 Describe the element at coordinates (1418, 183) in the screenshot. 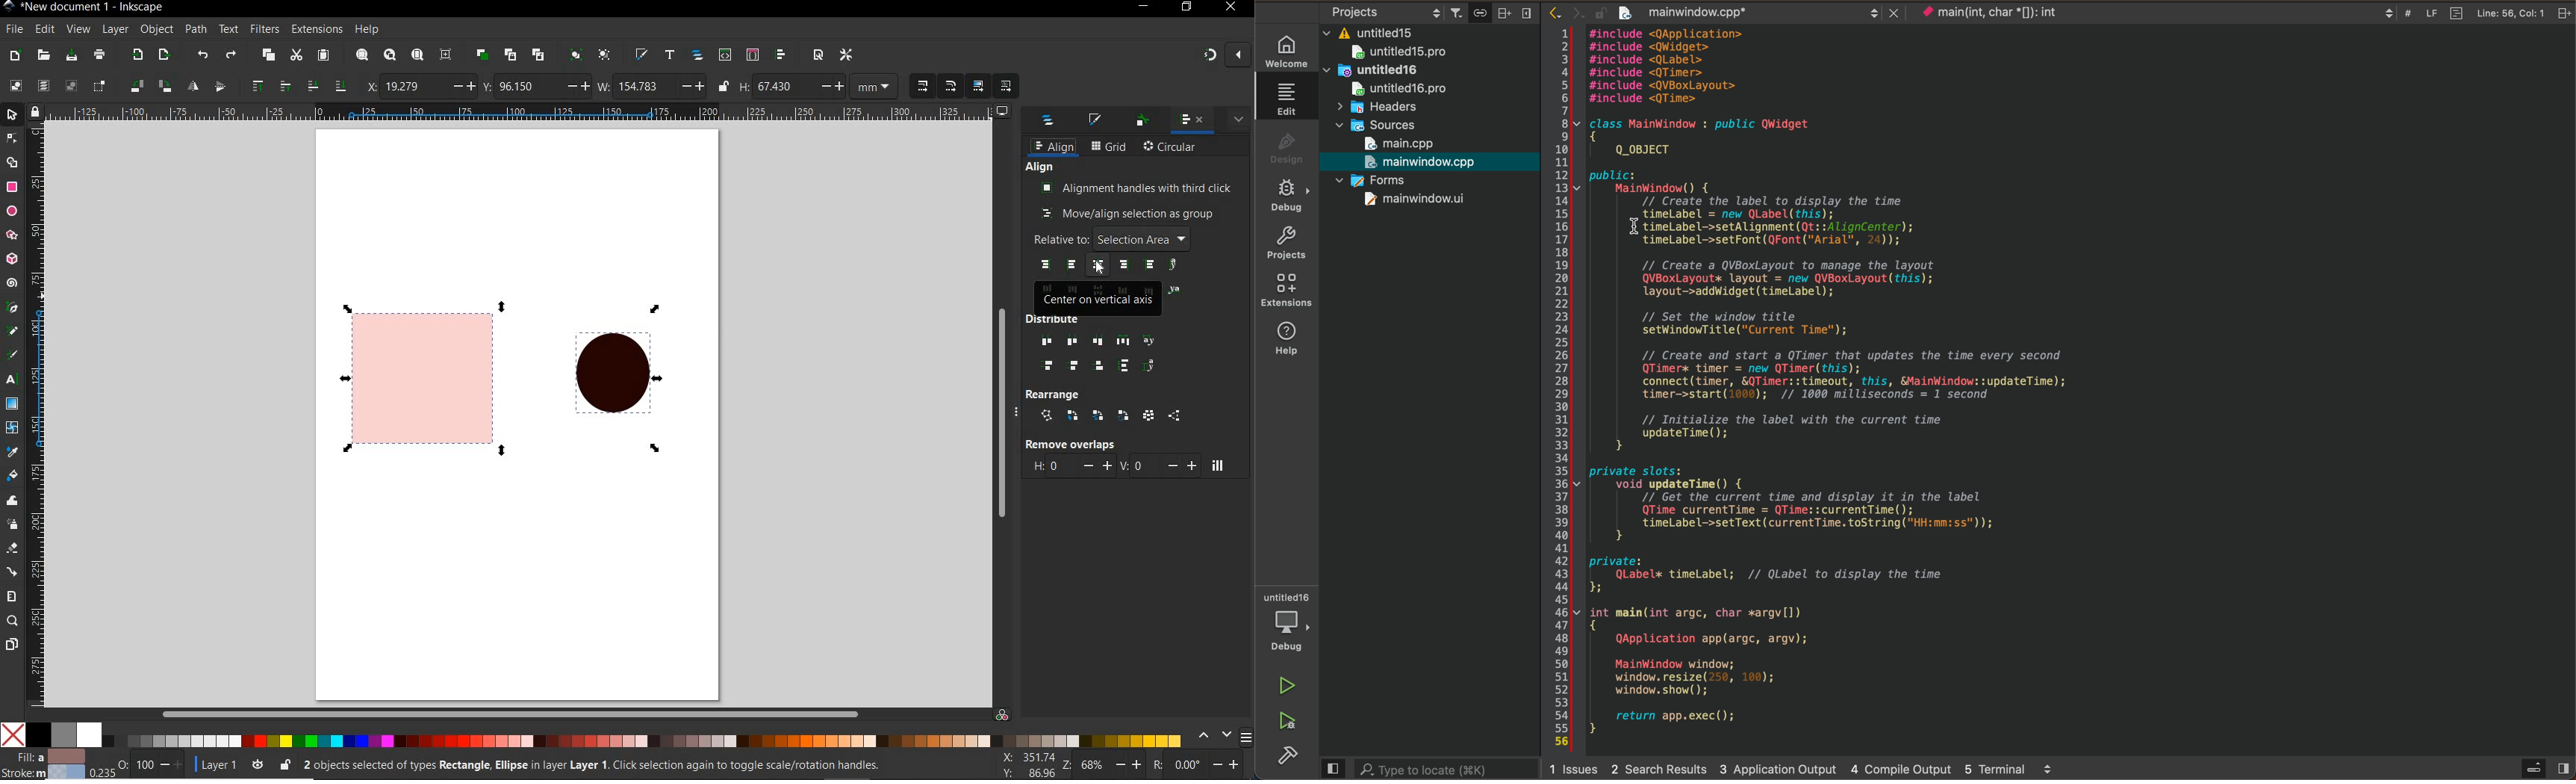

I see `forms` at that location.